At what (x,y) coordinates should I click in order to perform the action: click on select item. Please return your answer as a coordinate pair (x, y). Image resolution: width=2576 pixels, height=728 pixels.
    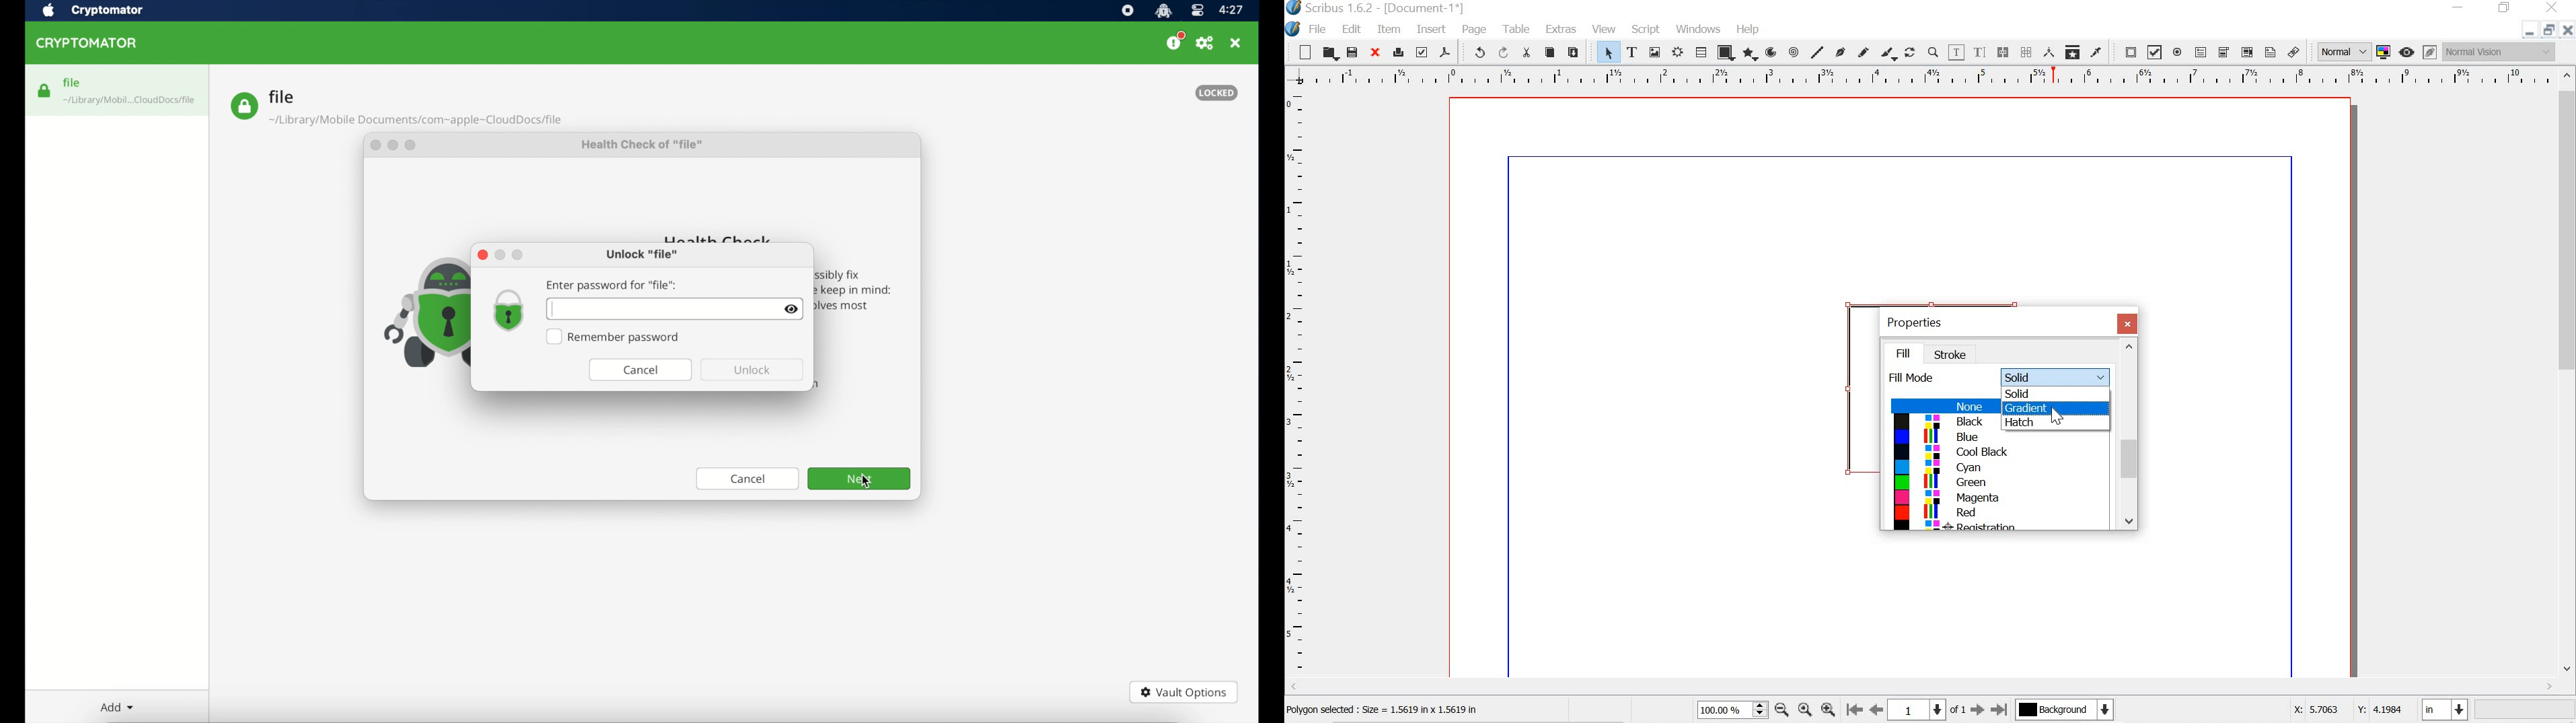
    Looking at the image, I should click on (1608, 51).